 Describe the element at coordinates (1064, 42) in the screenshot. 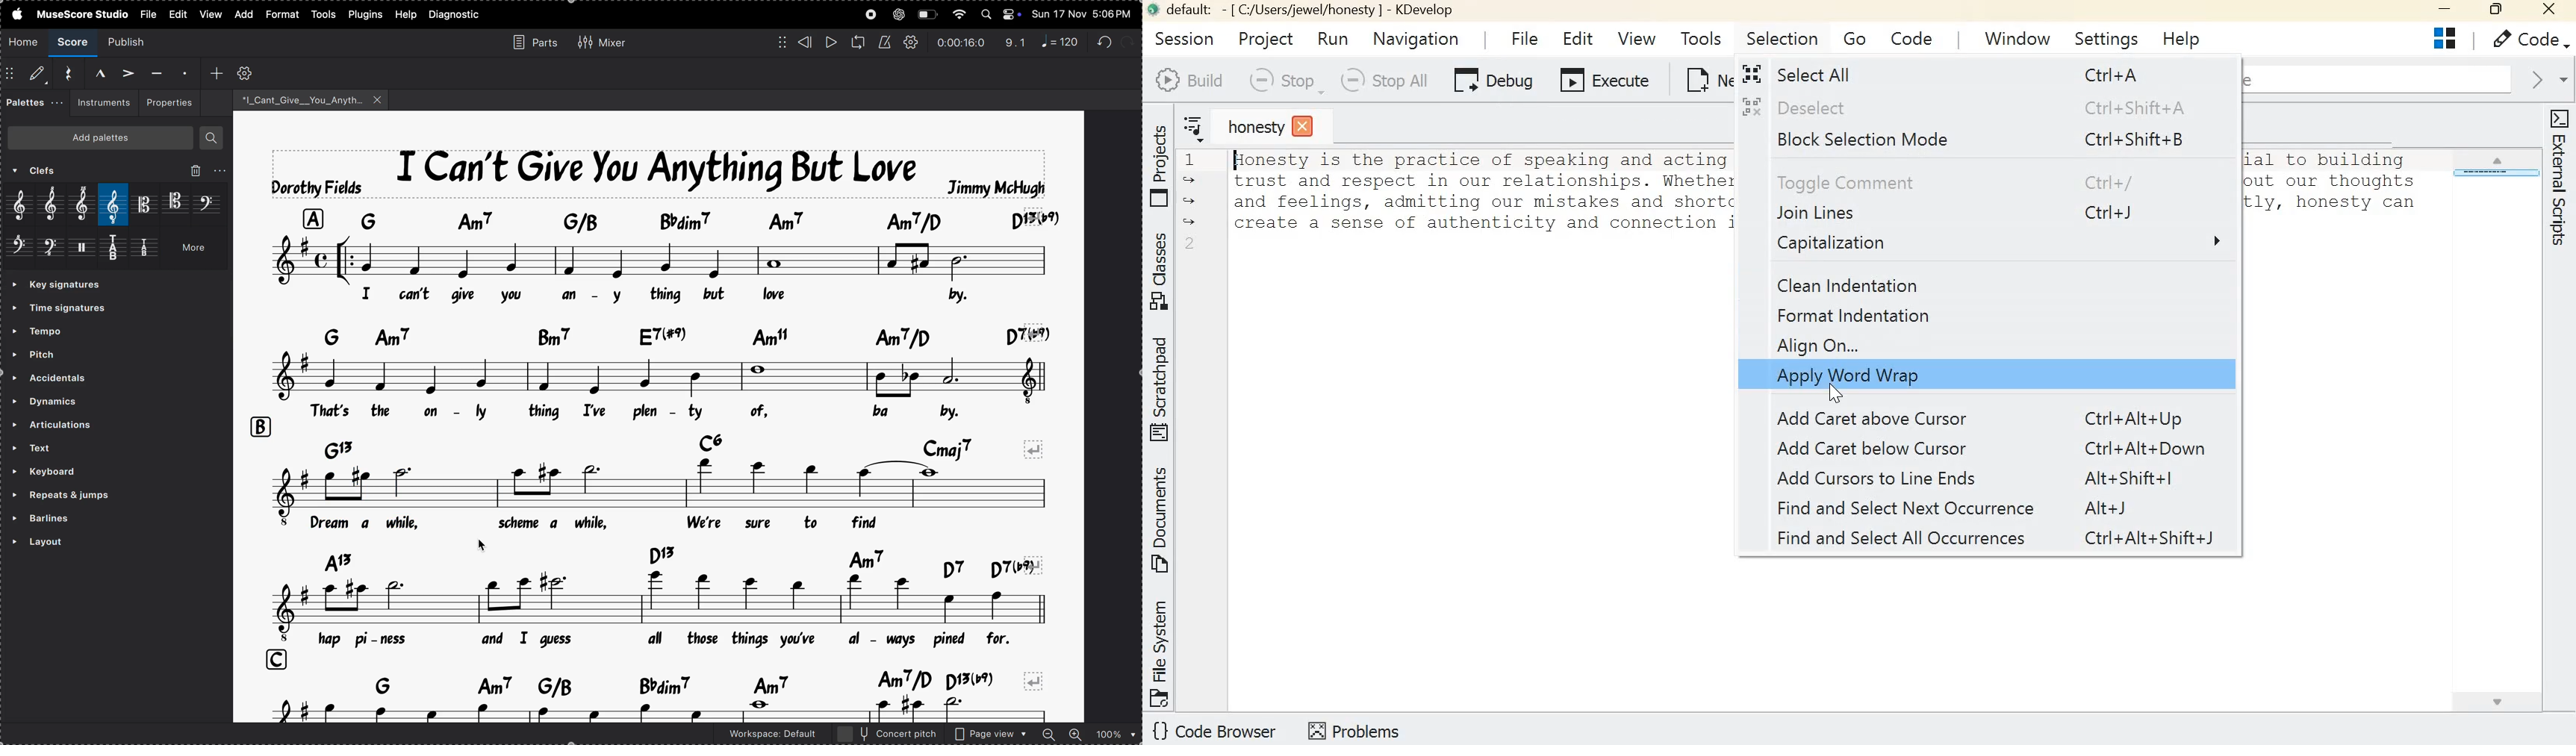

I see `note` at that location.